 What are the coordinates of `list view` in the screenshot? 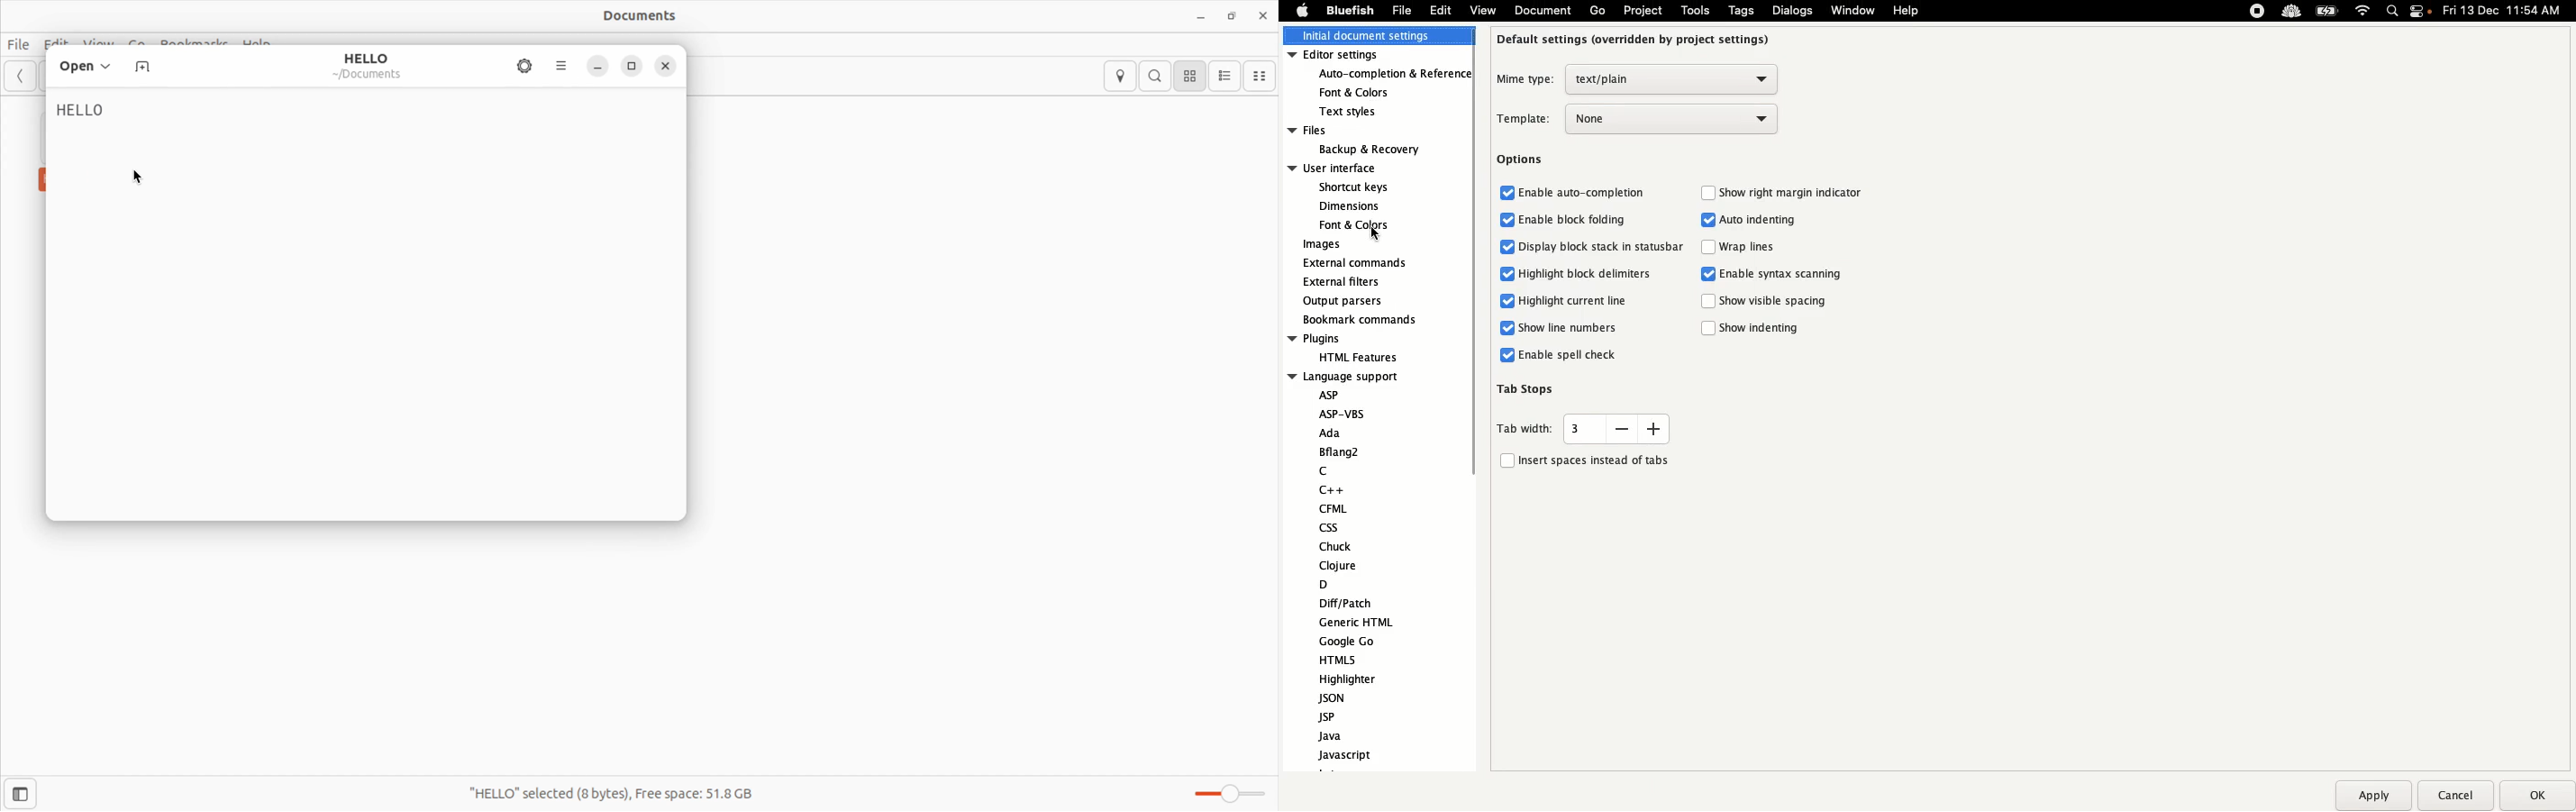 It's located at (1228, 76).